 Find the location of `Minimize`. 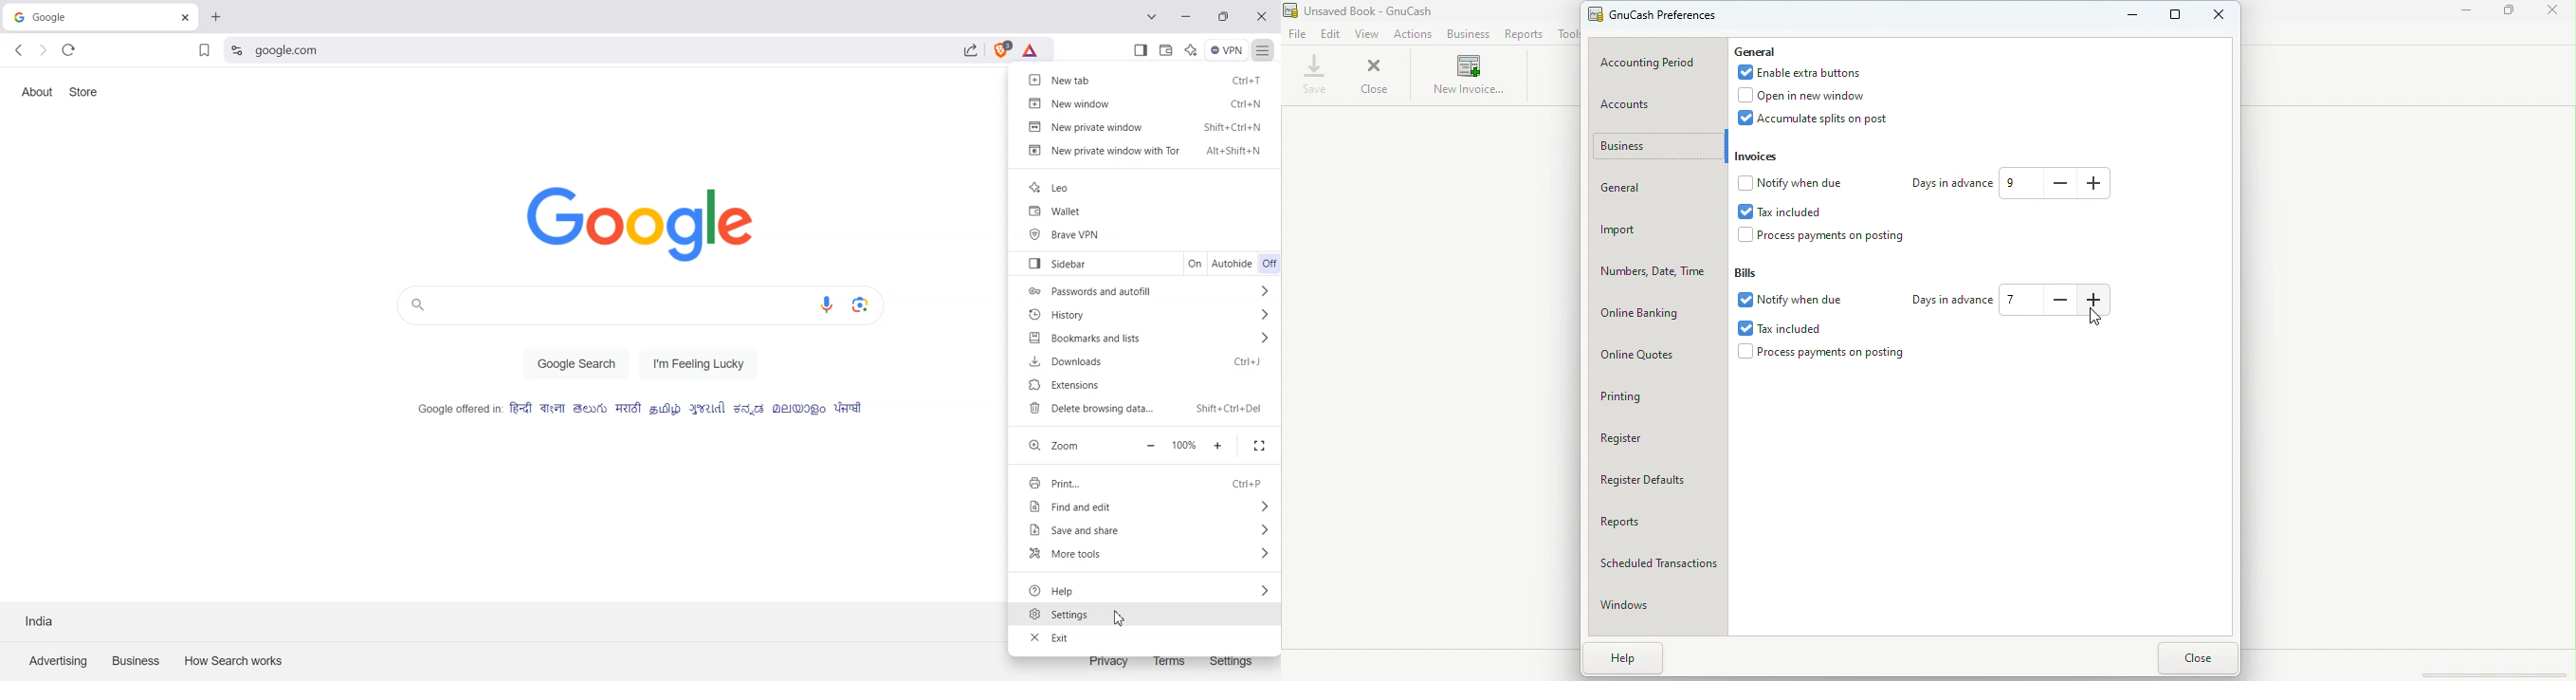

Minimize is located at coordinates (2126, 17).